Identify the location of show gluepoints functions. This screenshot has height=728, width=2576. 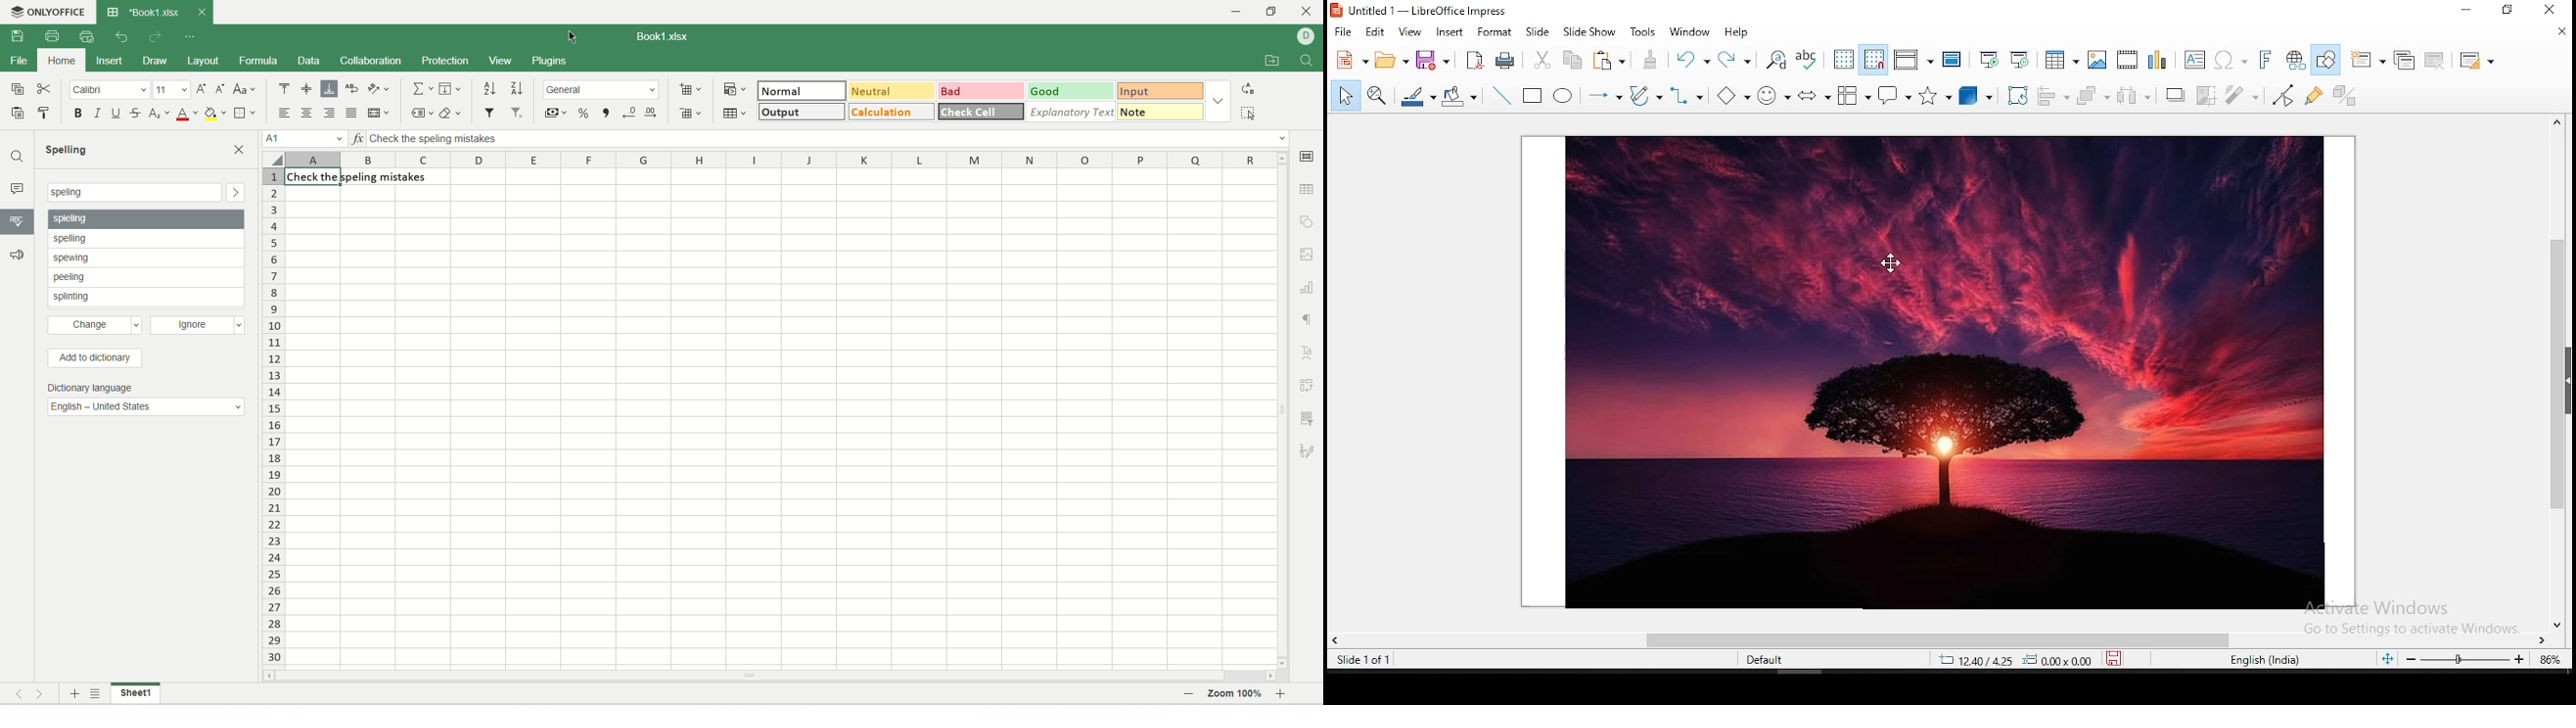
(2312, 96).